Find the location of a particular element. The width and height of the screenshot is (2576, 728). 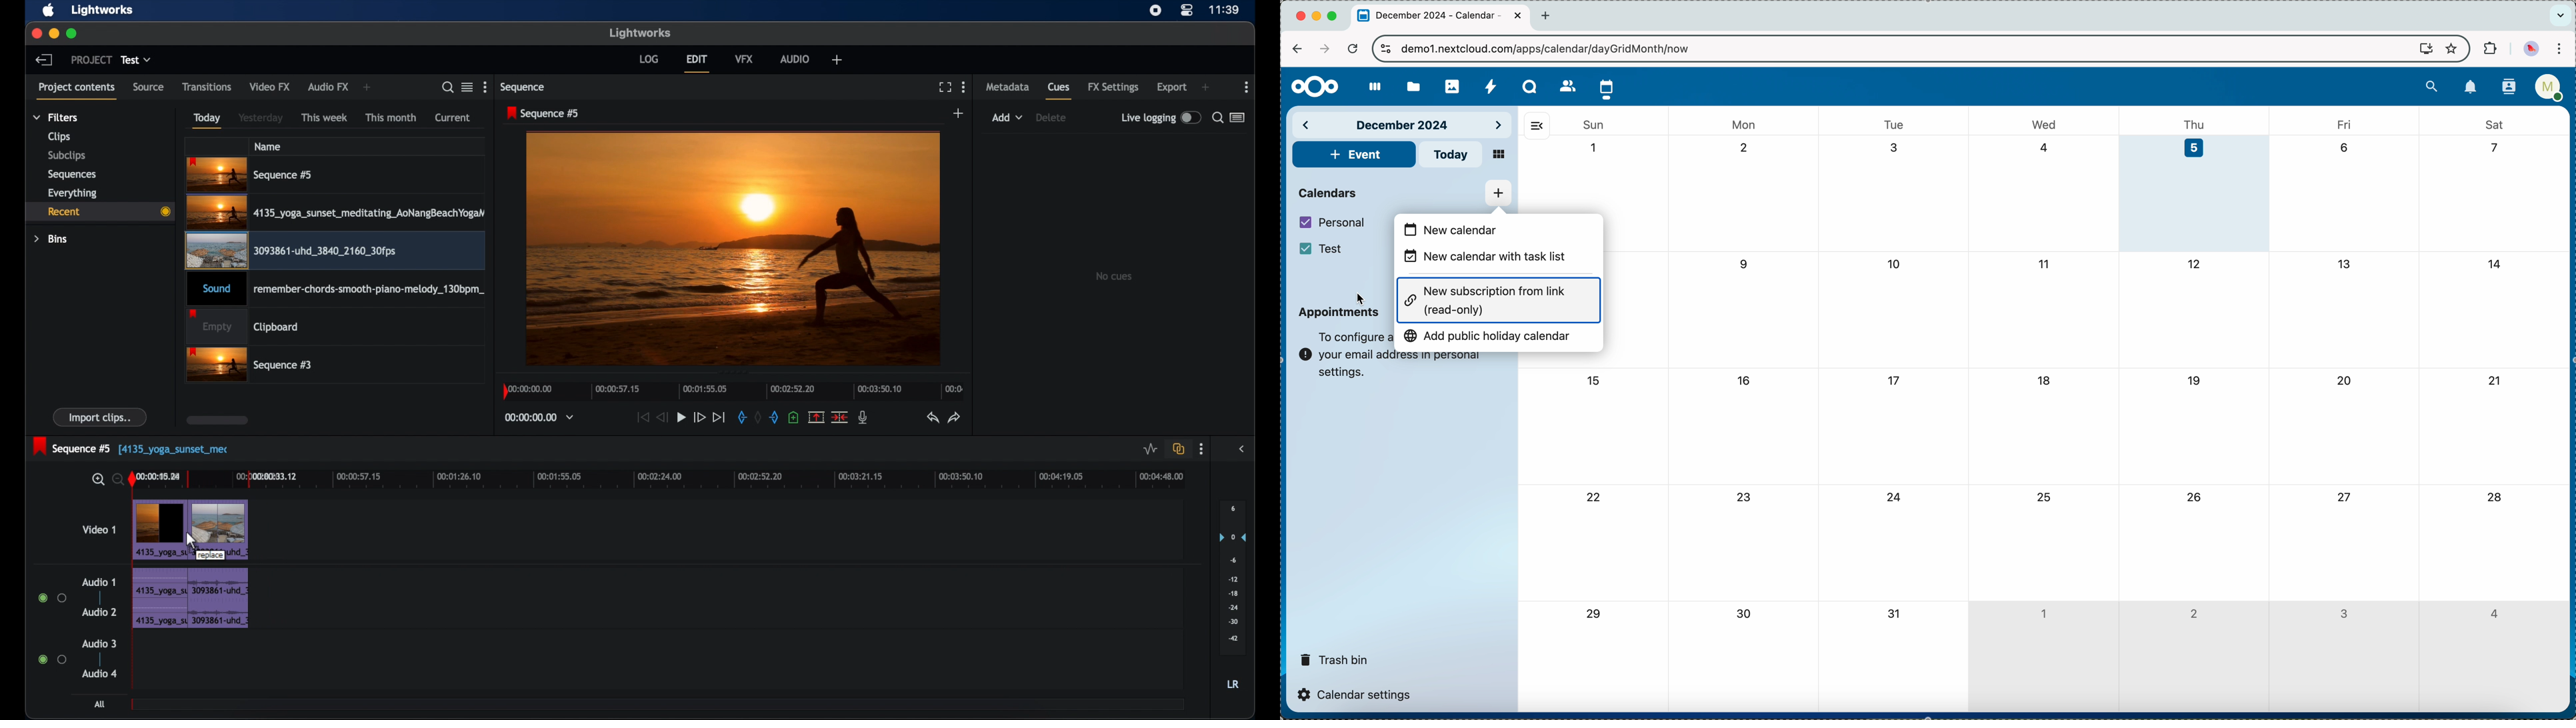

add is located at coordinates (837, 59).